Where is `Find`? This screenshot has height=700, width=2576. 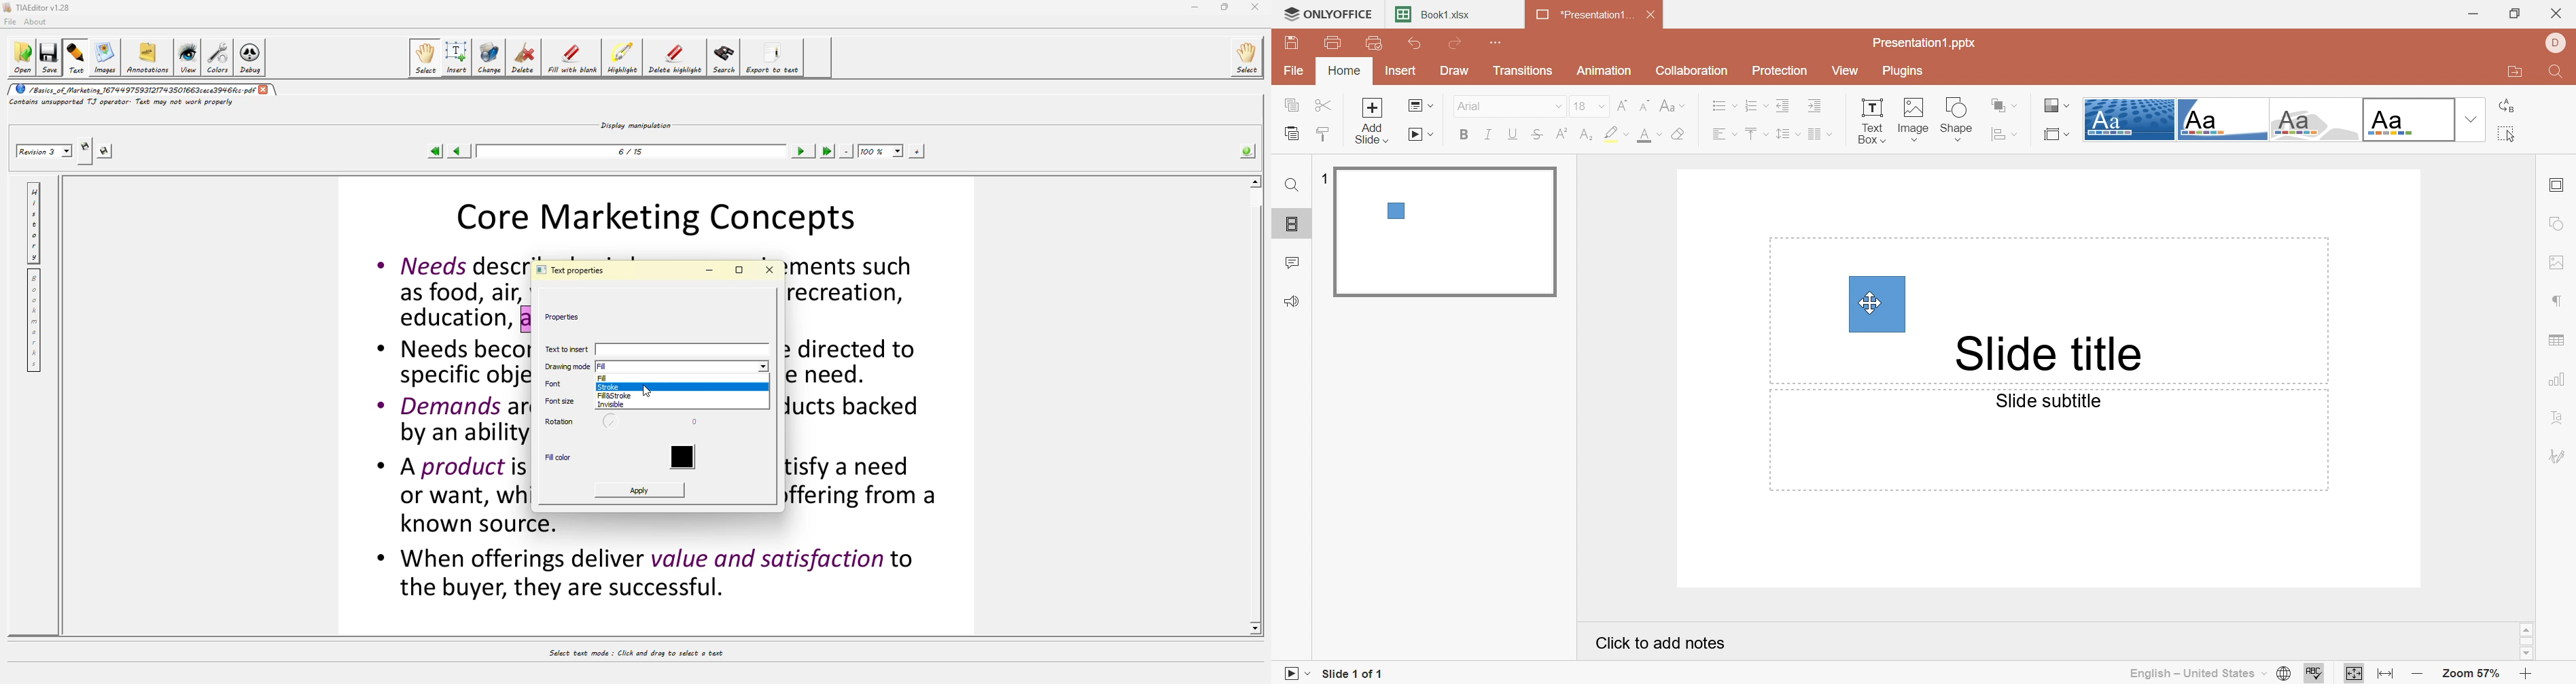
Find is located at coordinates (1292, 185).